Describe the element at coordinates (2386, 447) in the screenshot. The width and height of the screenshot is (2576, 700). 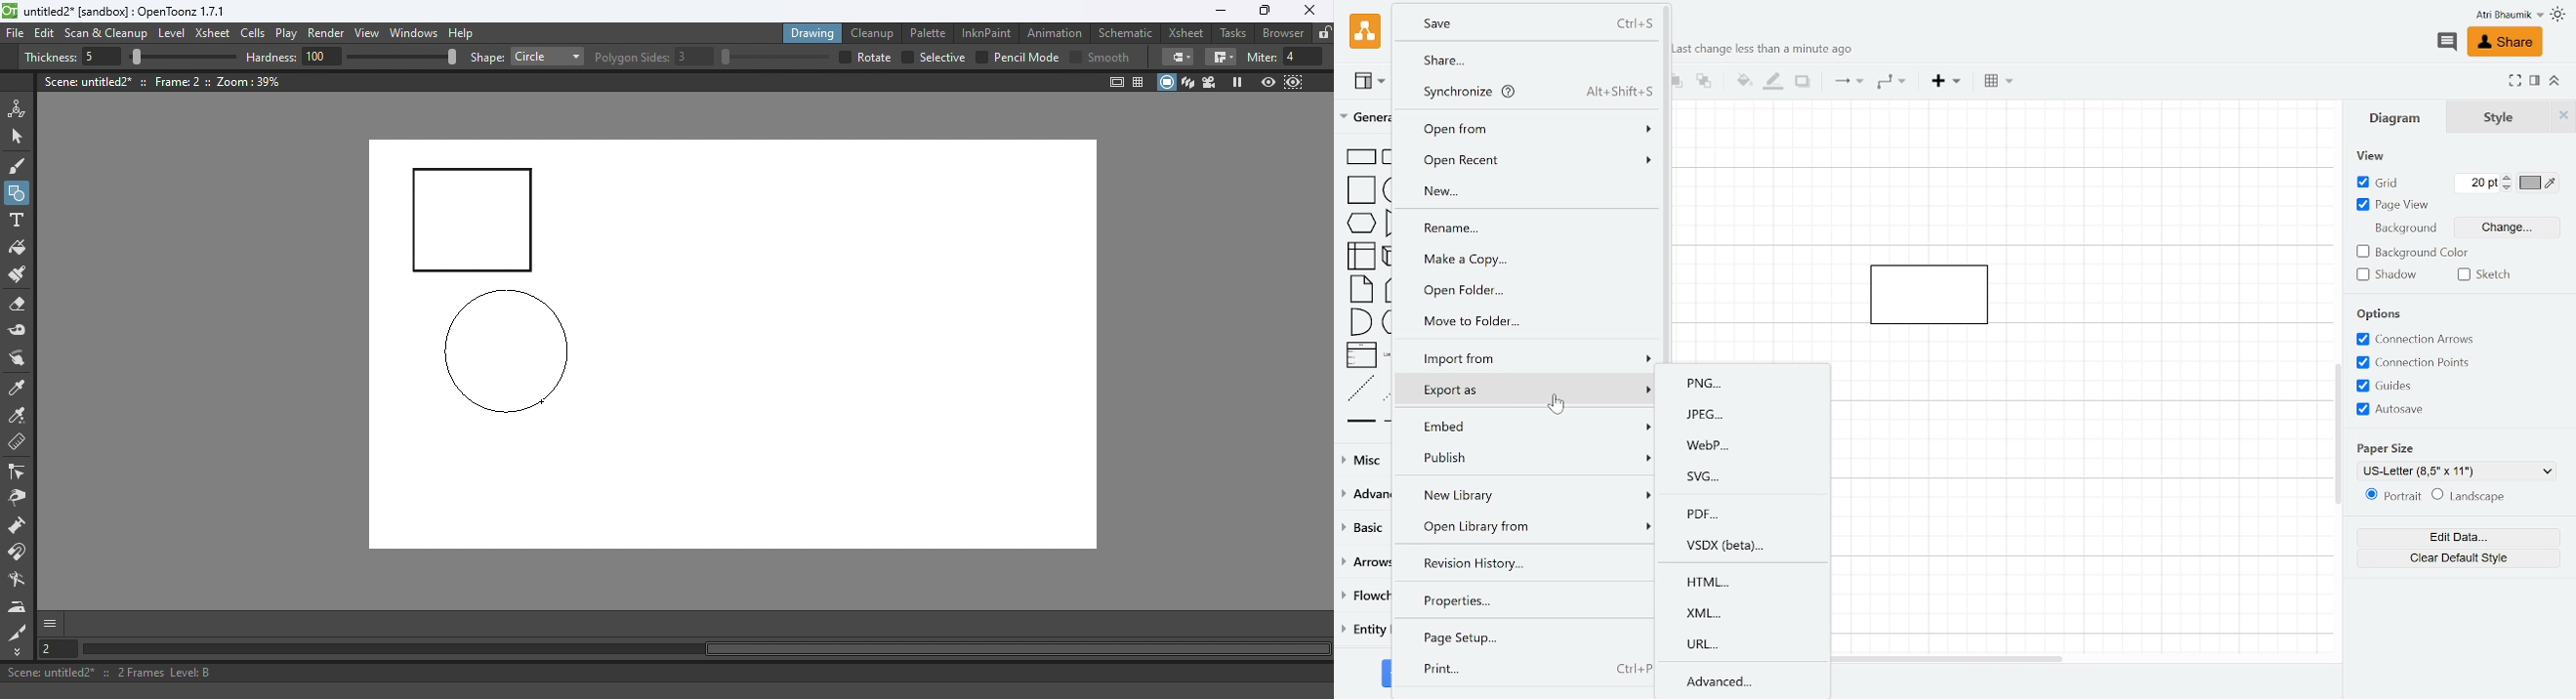
I see `Paper Size` at that location.